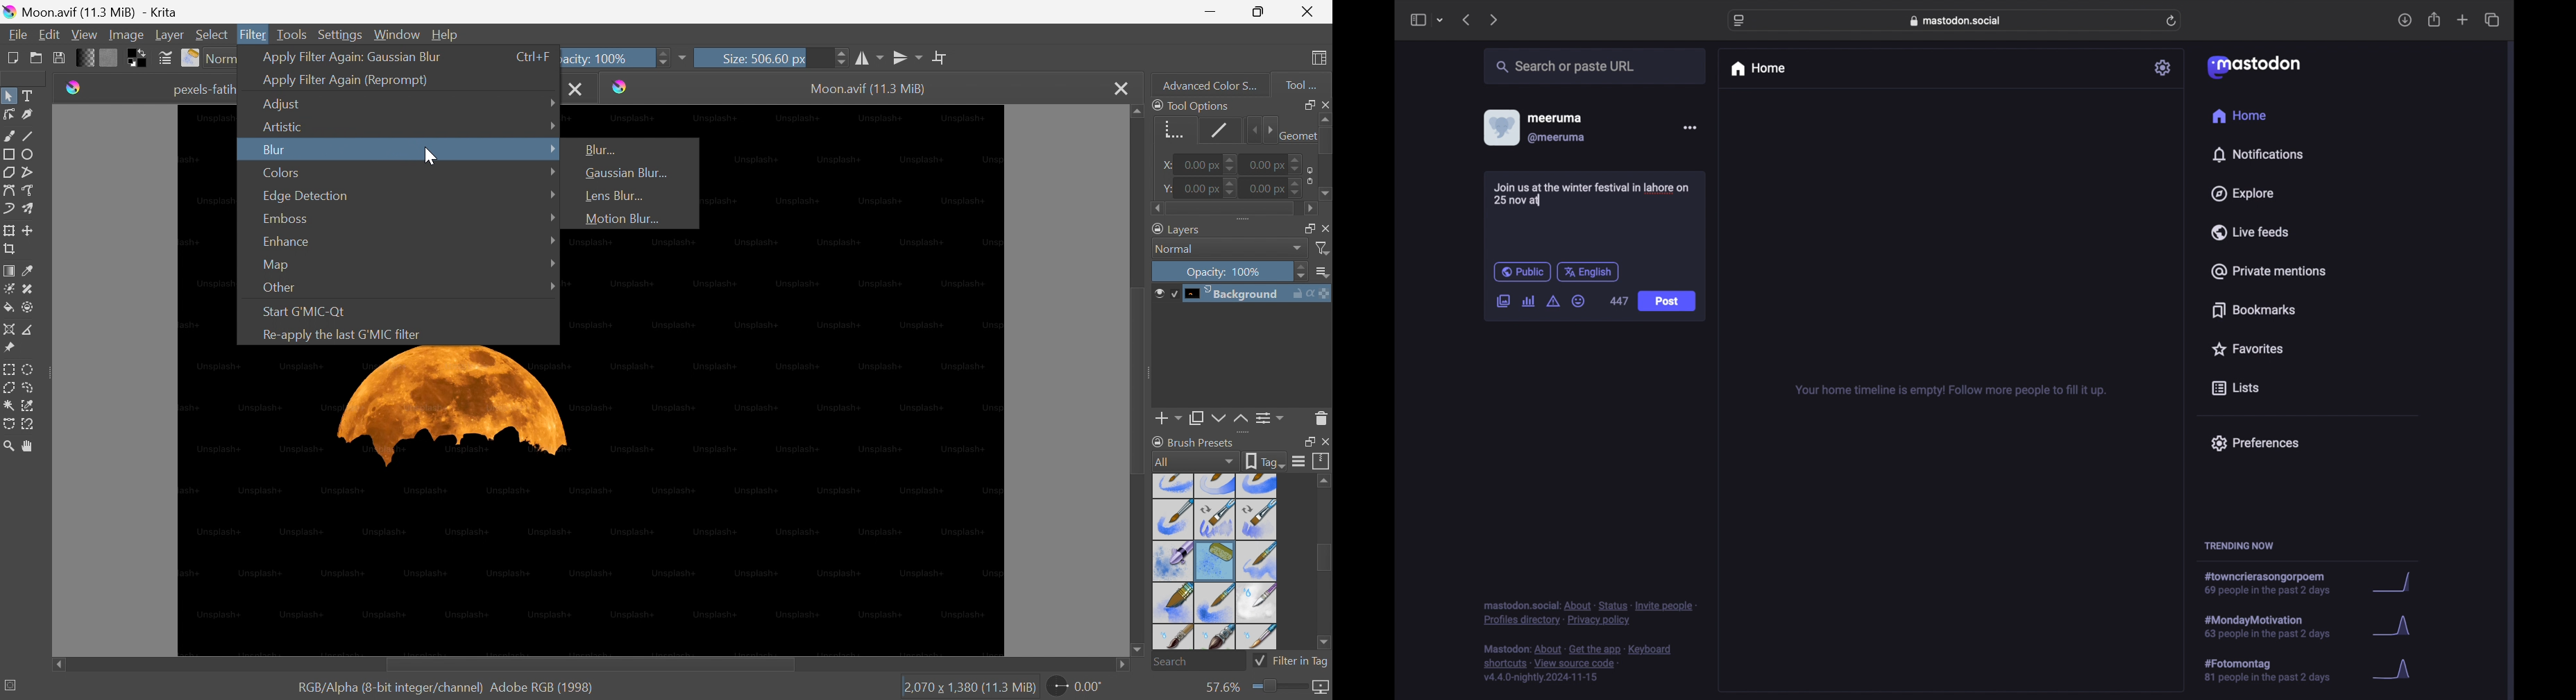 This screenshot has height=700, width=2576. I want to click on Dynamic brush tool, so click(10, 211).